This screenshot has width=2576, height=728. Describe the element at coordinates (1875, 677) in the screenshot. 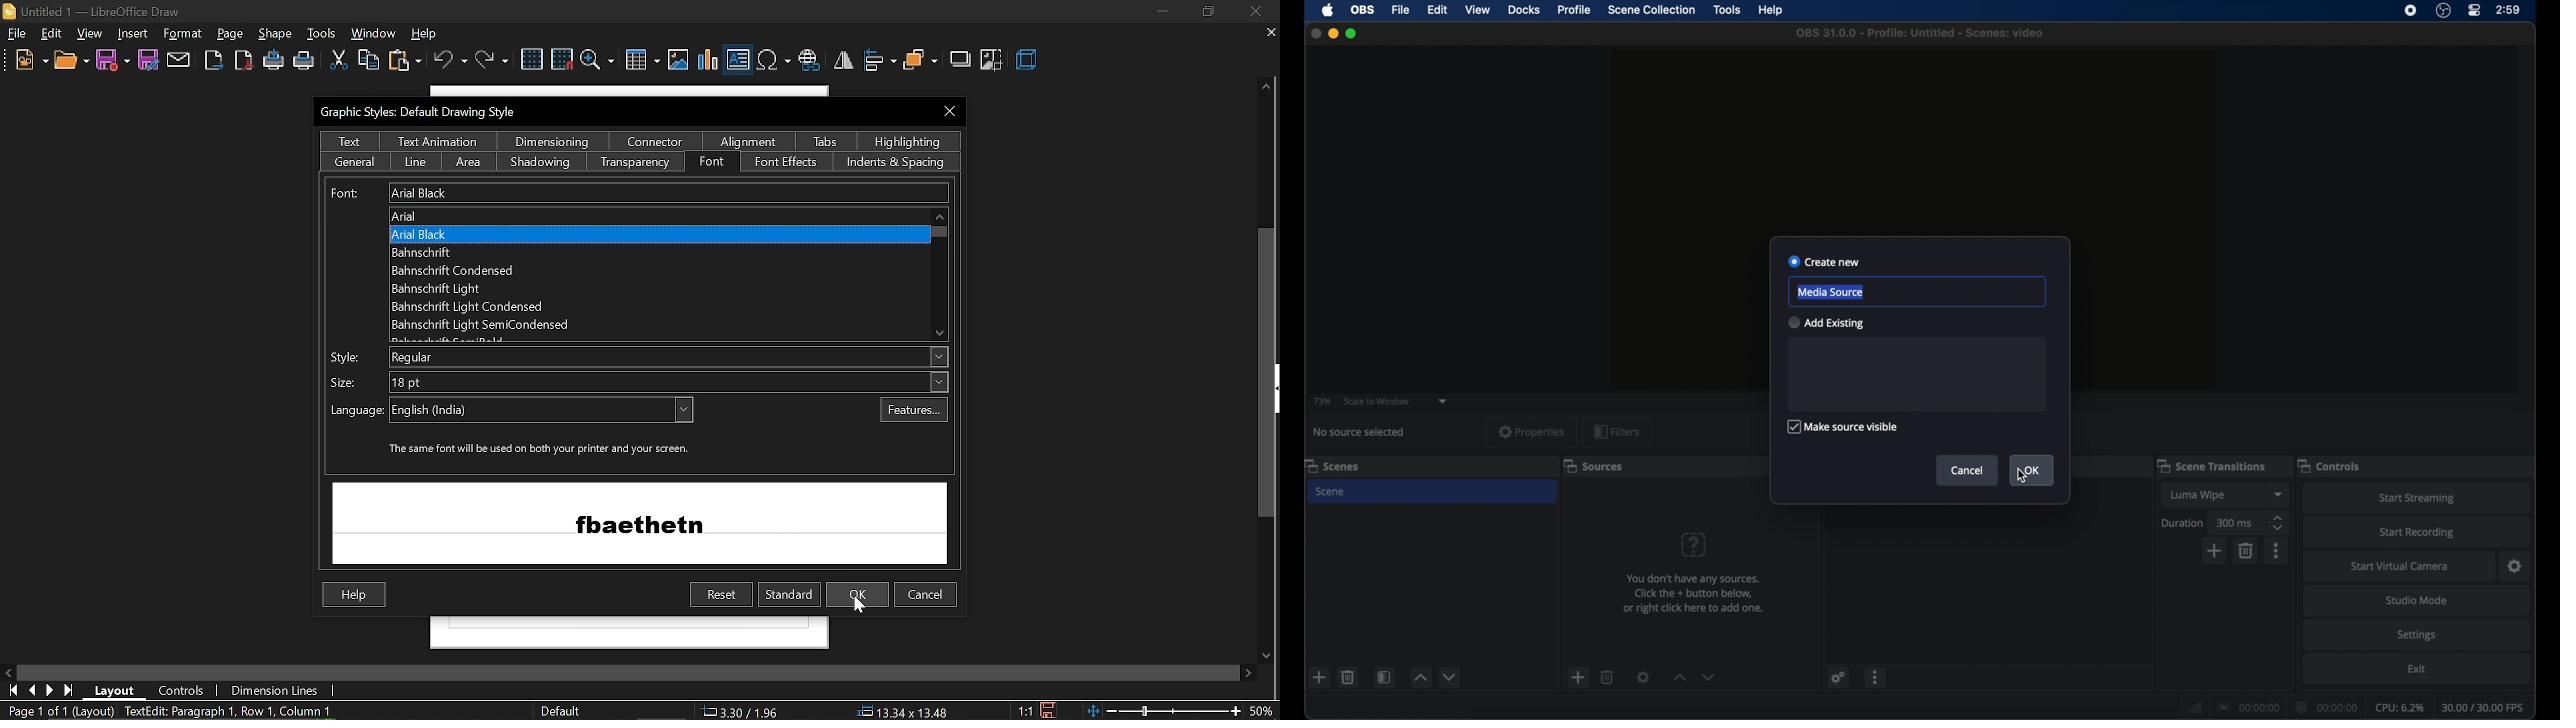

I see `more options` at that location.